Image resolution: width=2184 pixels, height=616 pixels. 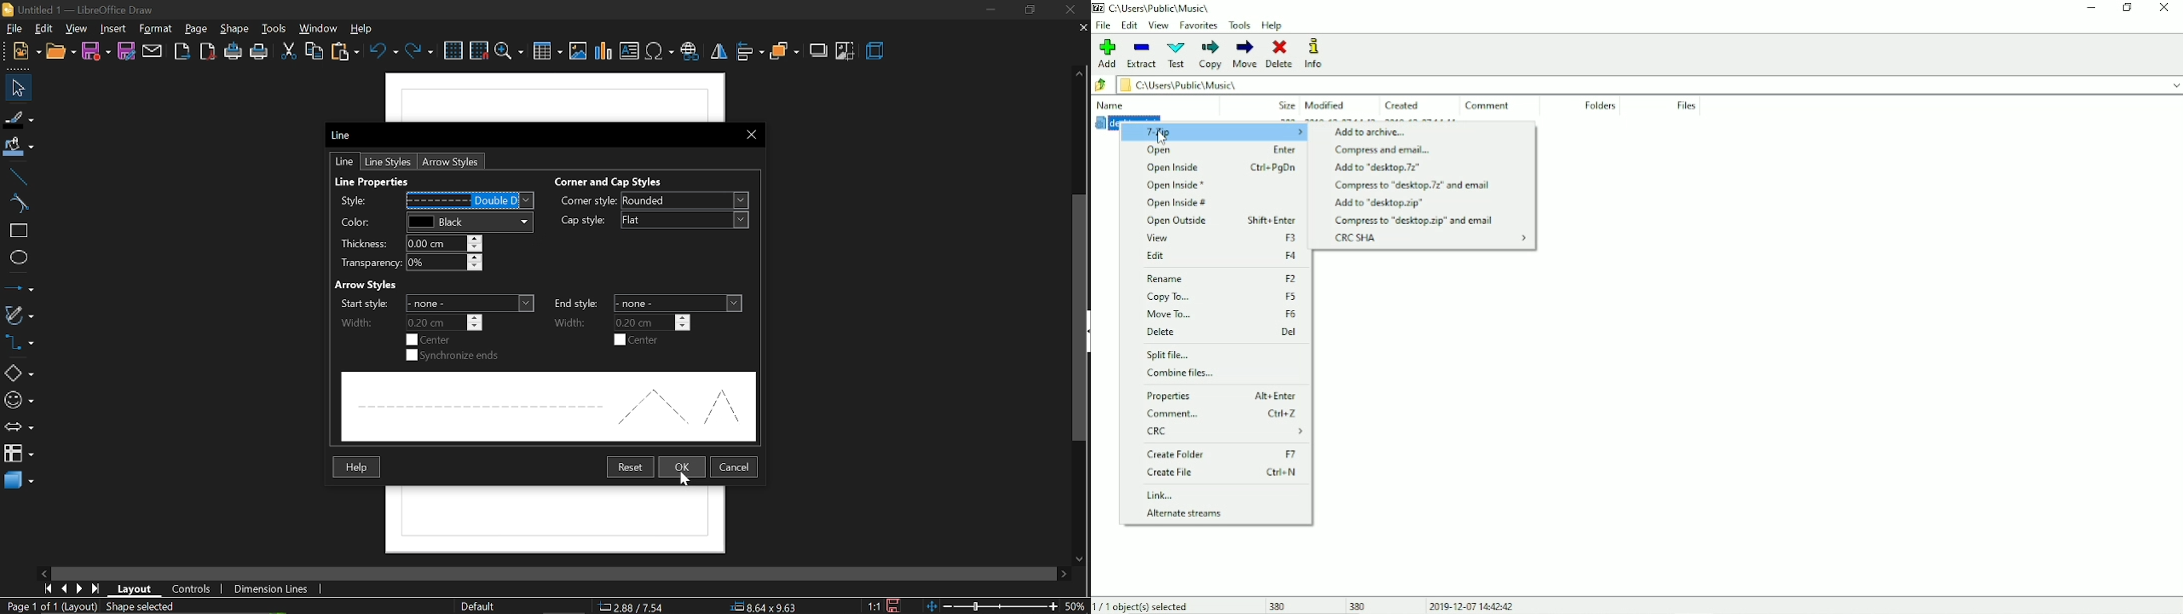 What do you see at coordinates (66, 589) in the screenshot?
I see `previous page` at bounding box center [66, 589].